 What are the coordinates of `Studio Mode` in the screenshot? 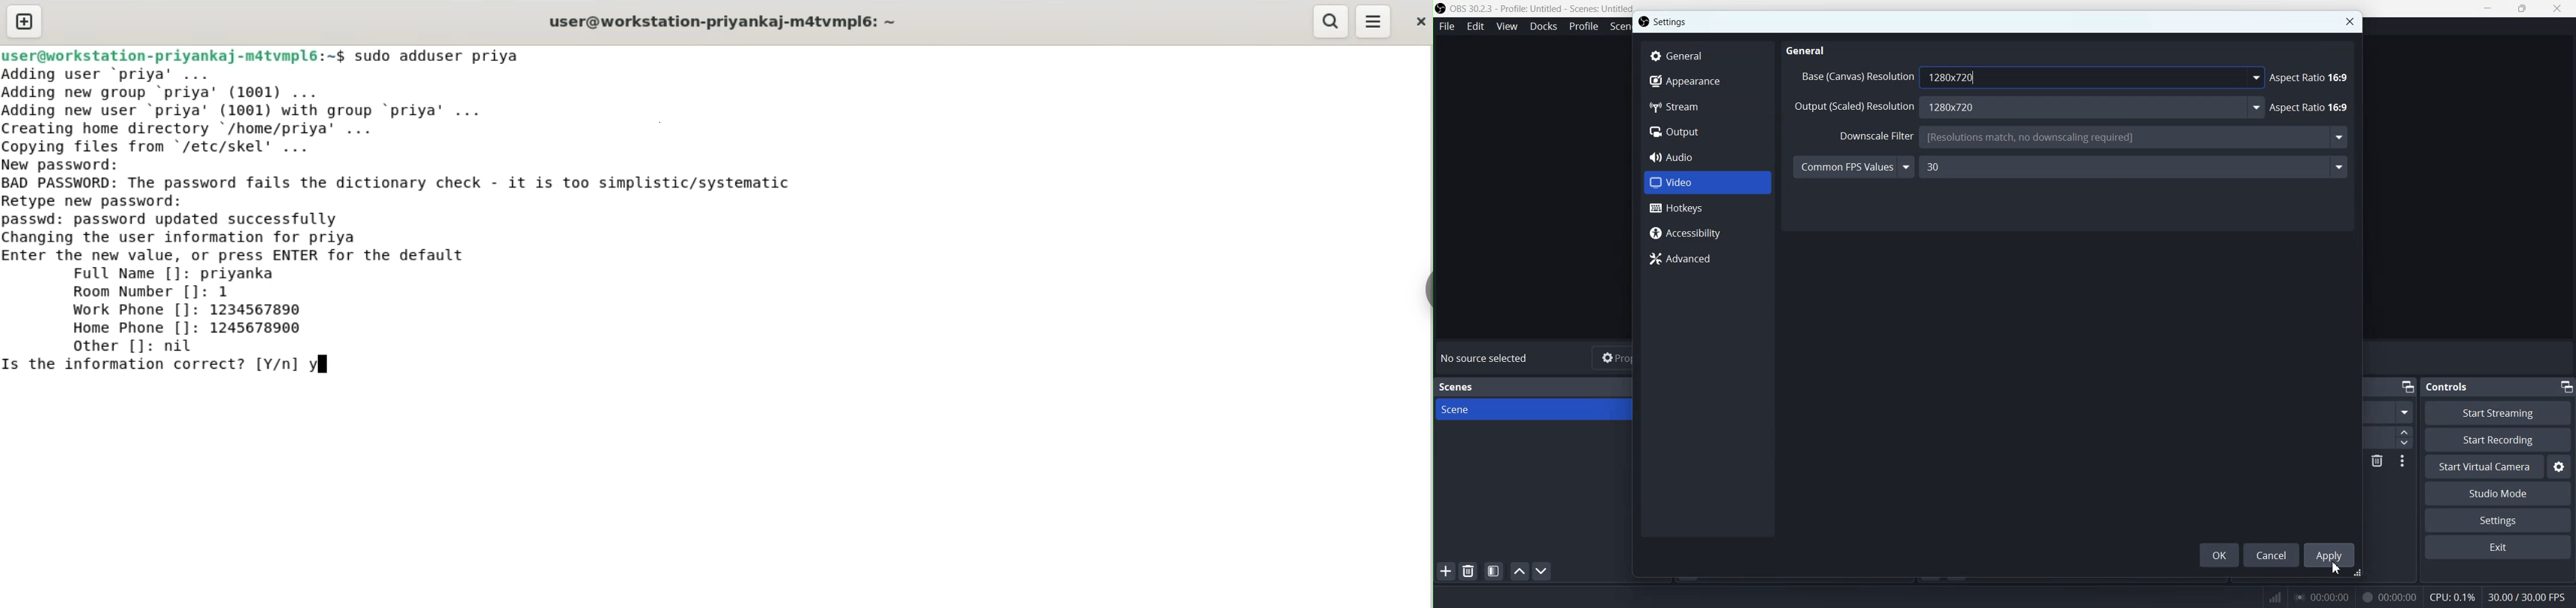 It's located at (2497, 494).